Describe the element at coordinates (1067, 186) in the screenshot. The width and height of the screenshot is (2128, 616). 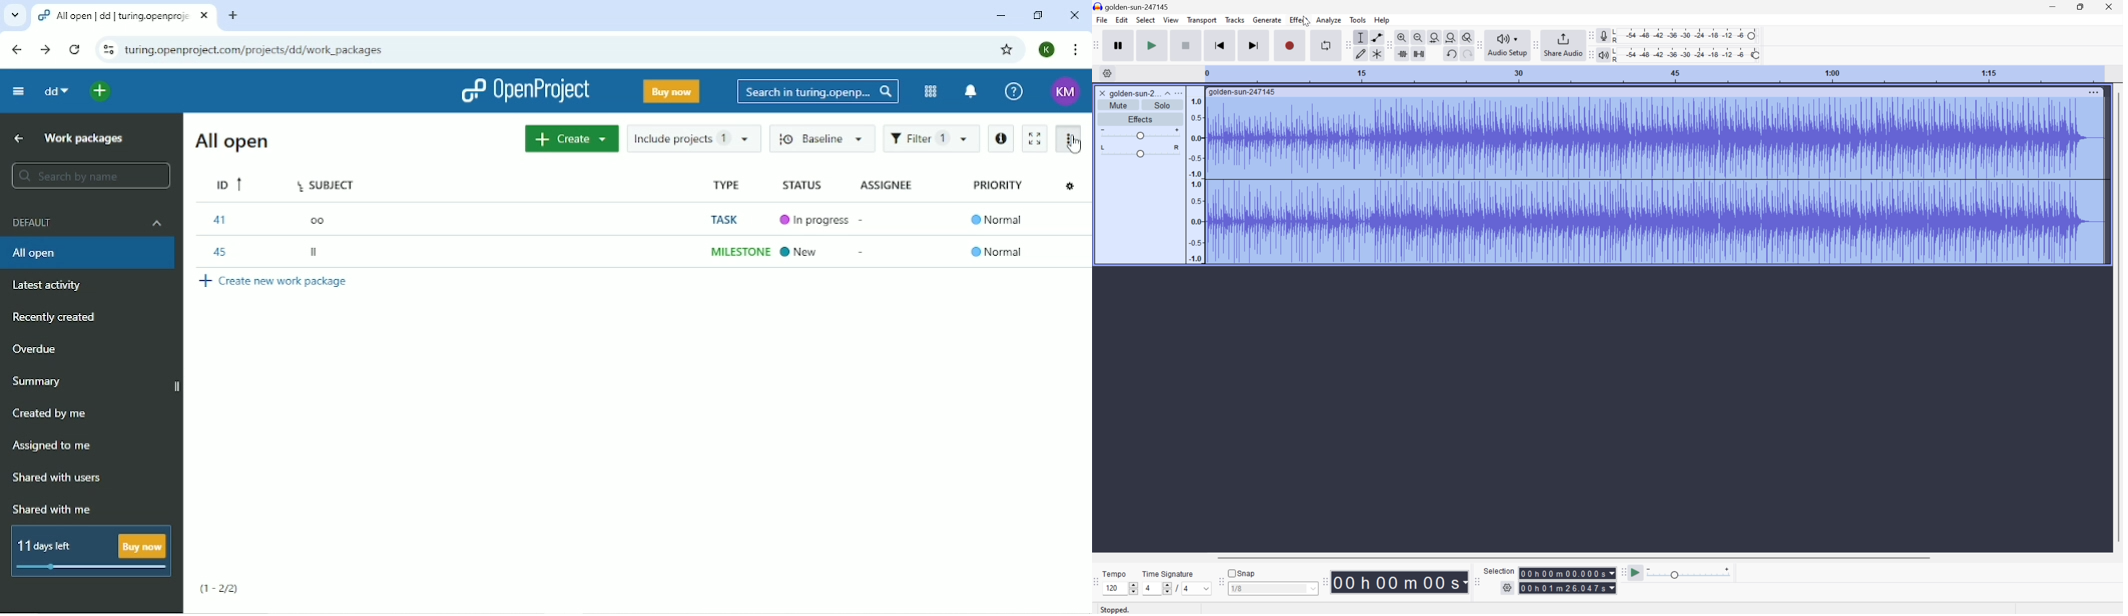
I see `Configure view` at that location.